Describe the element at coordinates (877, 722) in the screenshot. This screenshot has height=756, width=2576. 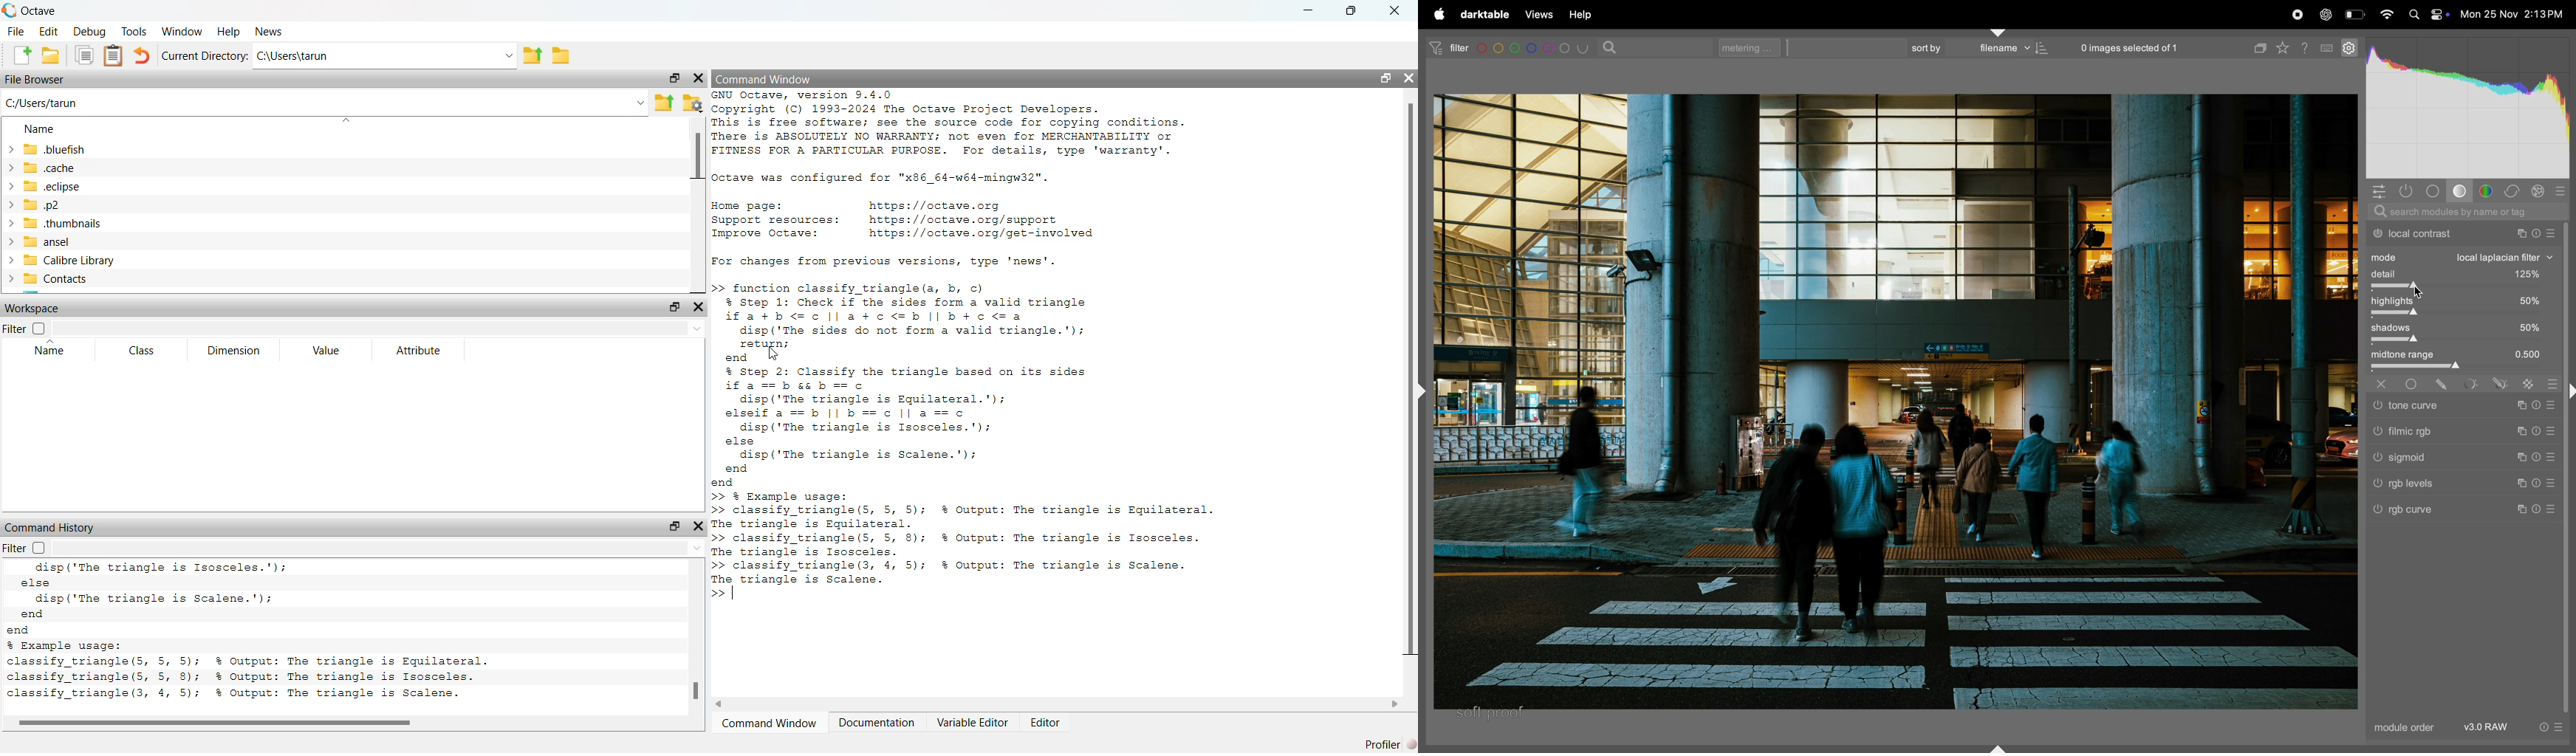
I see `documentation` at that location.